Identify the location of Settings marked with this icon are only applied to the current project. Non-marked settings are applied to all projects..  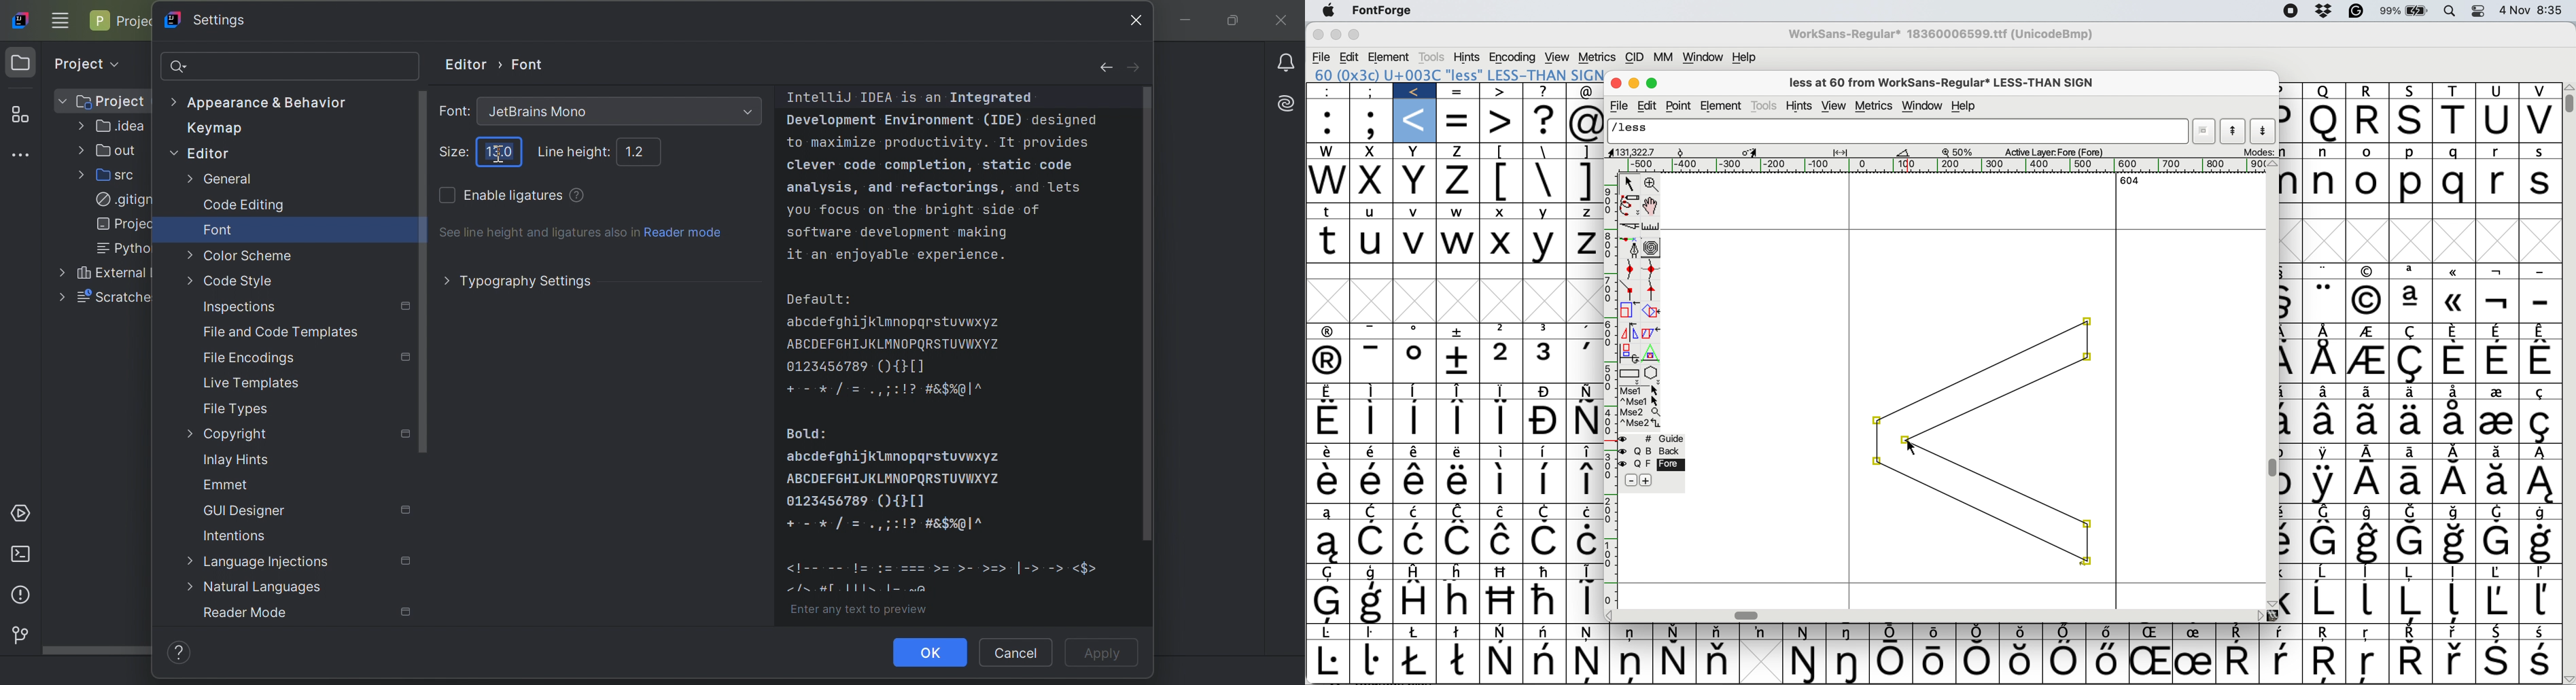
(408, 561).